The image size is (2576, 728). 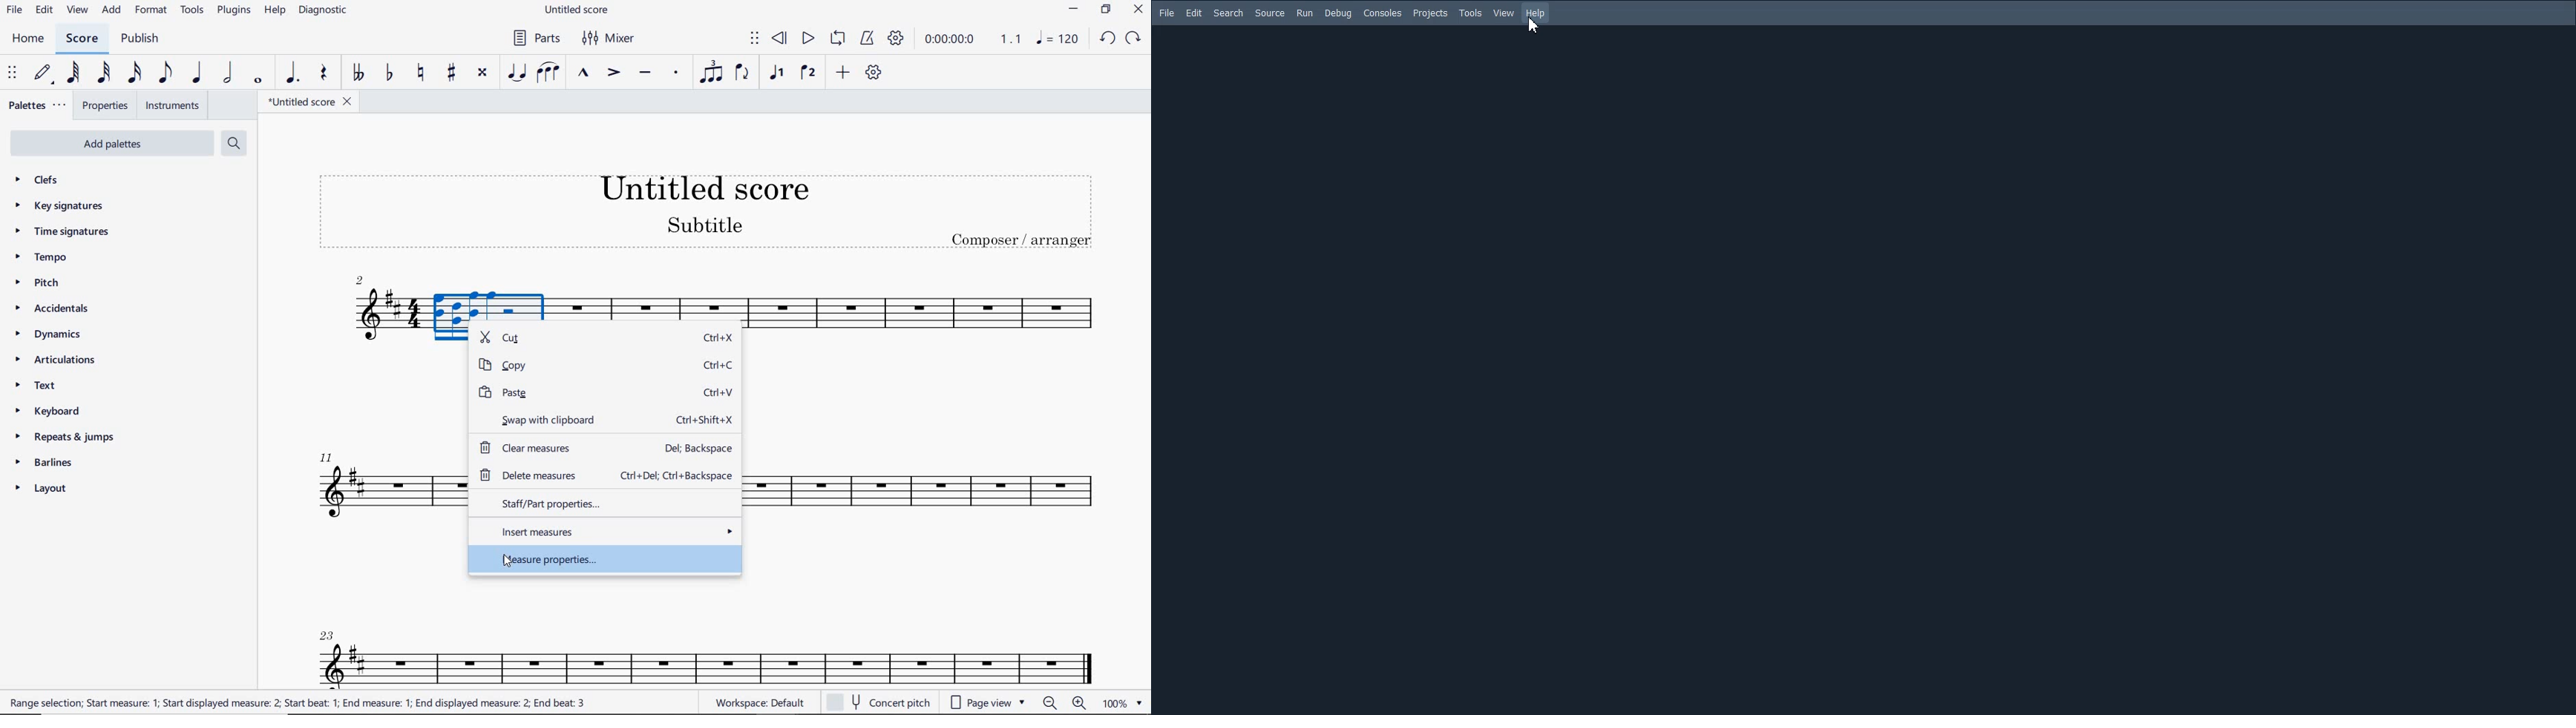 What do you see at coordinates (644, 74) in the screenshot?
I see `TENUTO` at bounding box center [644, 74].